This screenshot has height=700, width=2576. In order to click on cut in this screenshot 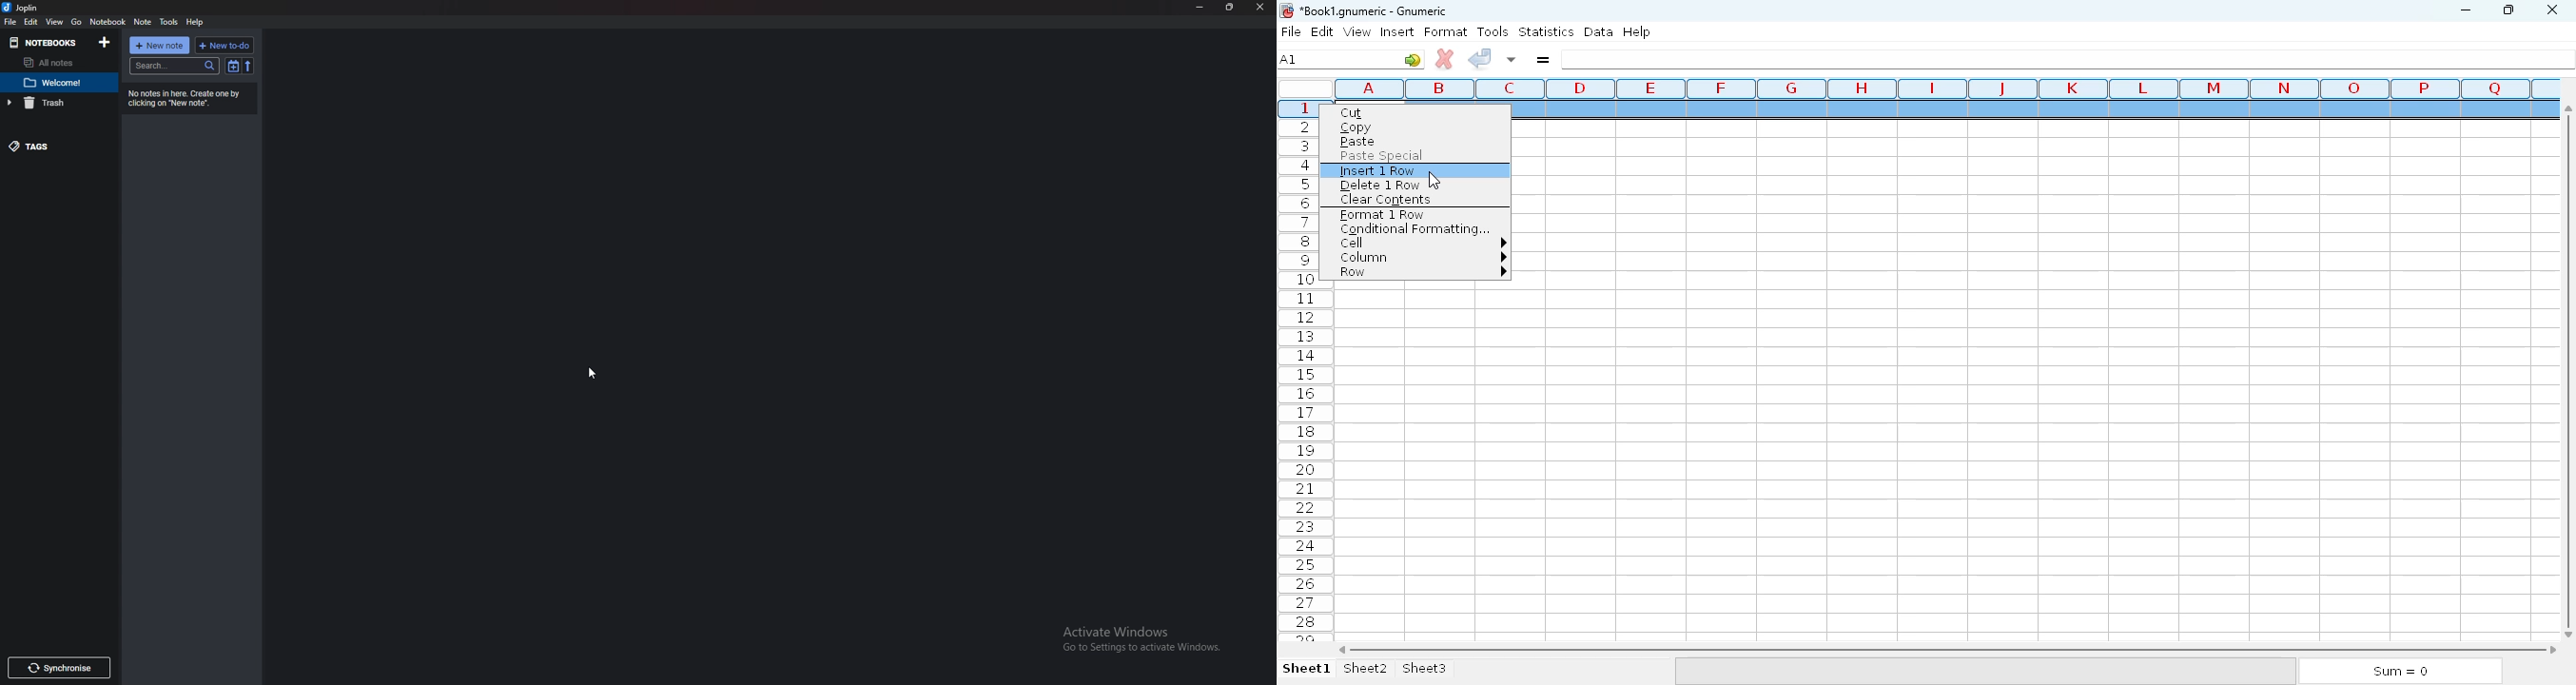, I will do `click(1352, 113)`.